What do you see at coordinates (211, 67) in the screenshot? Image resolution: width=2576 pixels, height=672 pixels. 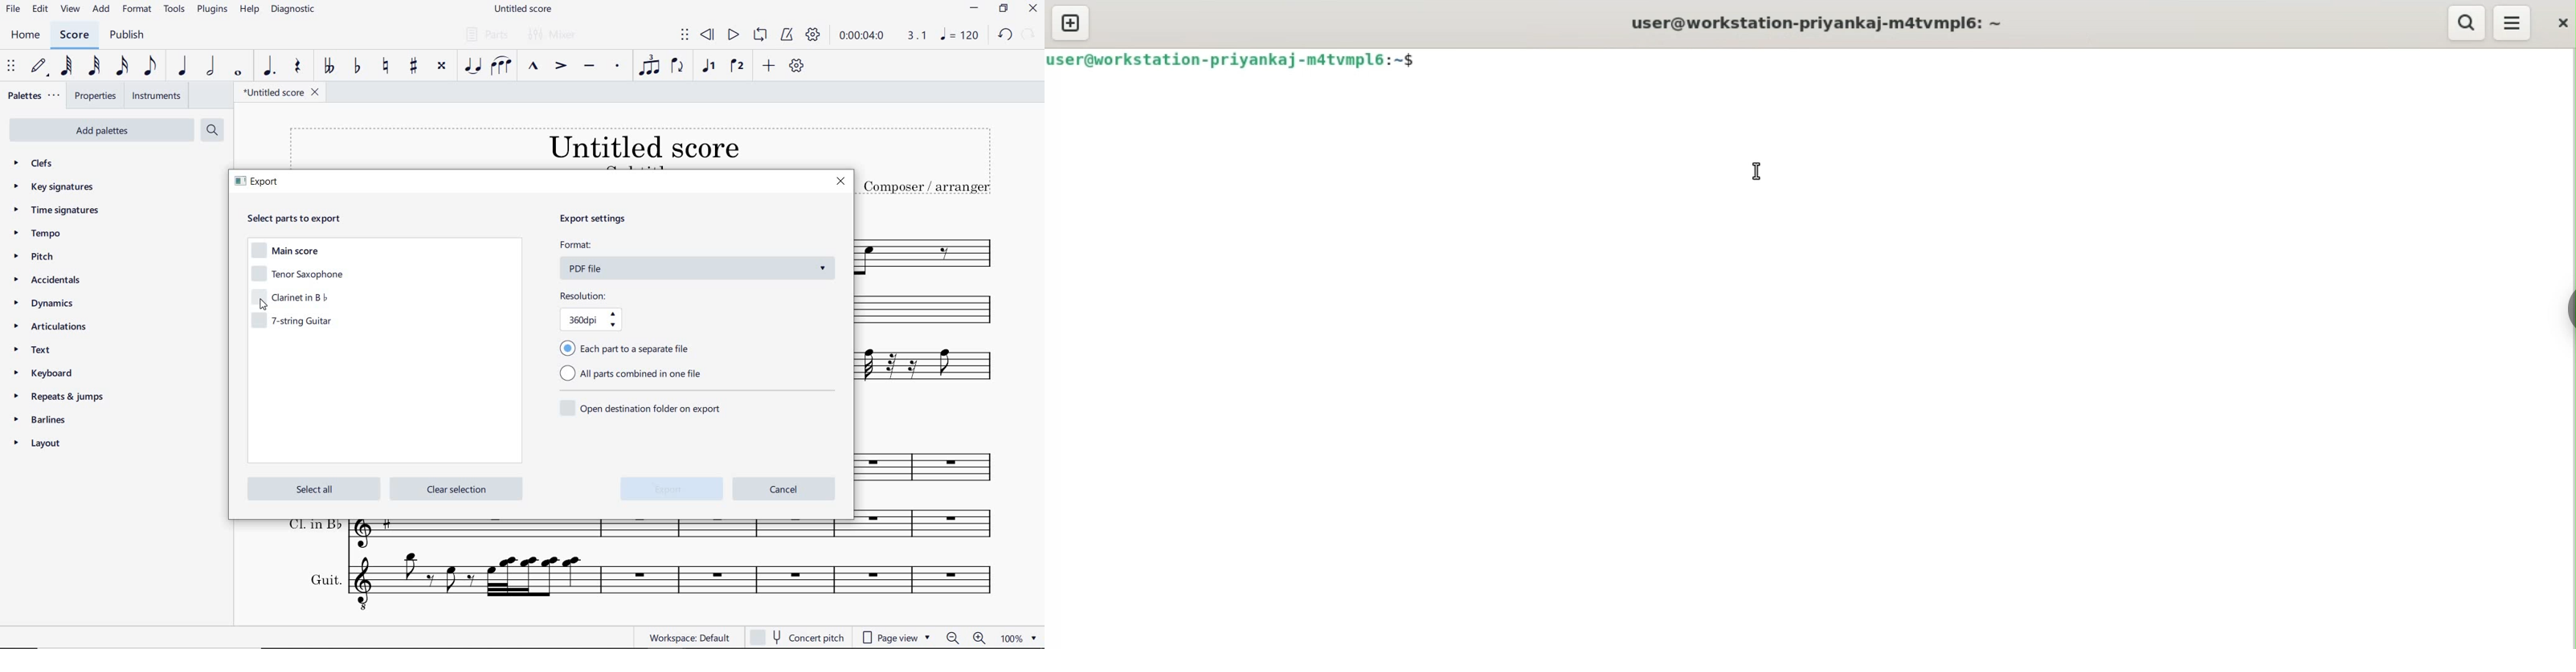 I see `HALF NOTE` at bounding box center [211, 67].